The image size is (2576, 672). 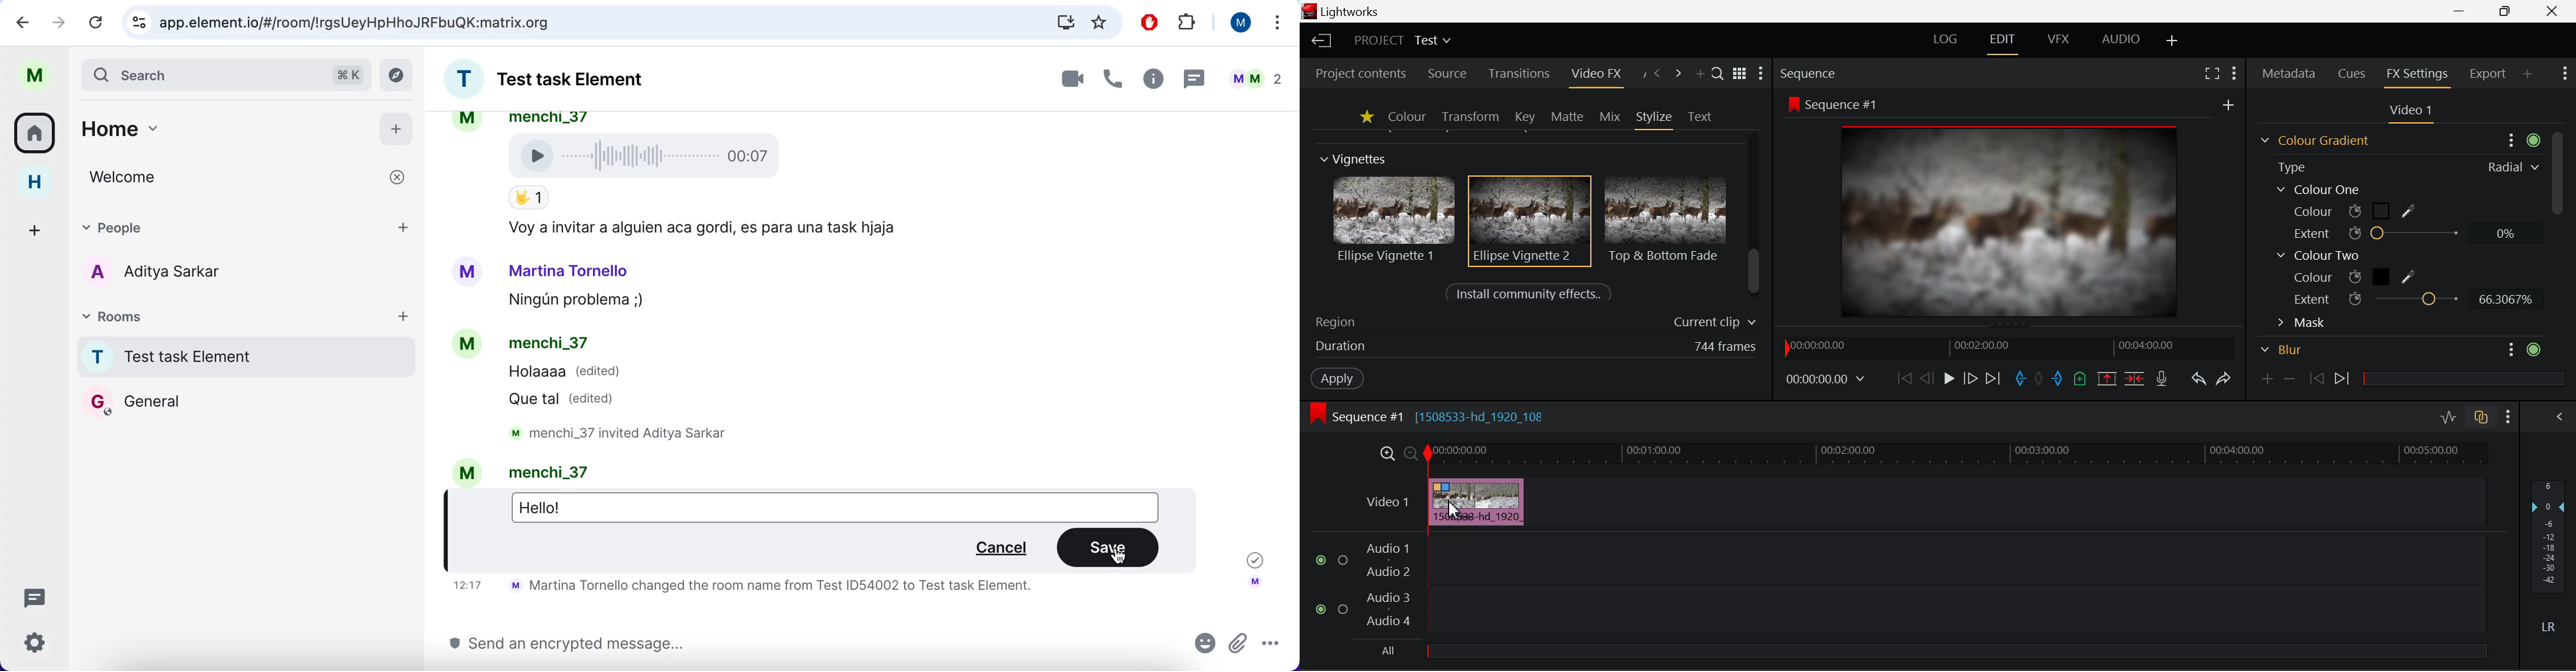 I want to click on home, so click(x=217, y=125).